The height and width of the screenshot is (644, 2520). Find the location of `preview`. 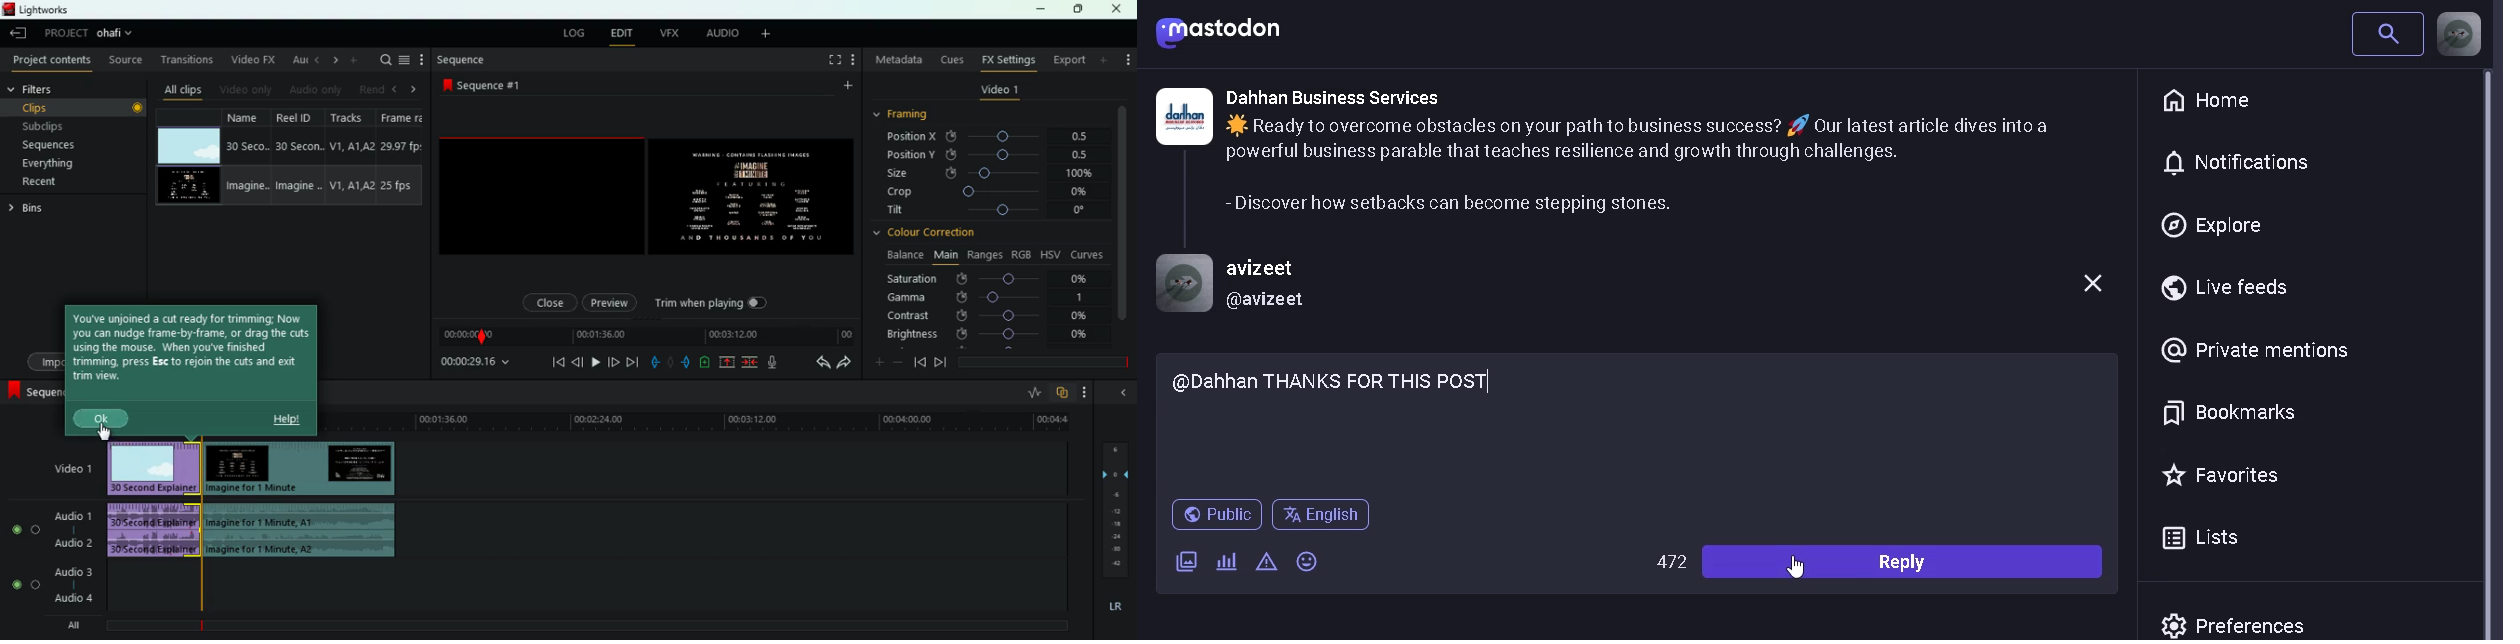

preview is located at coordinates (610, 300).